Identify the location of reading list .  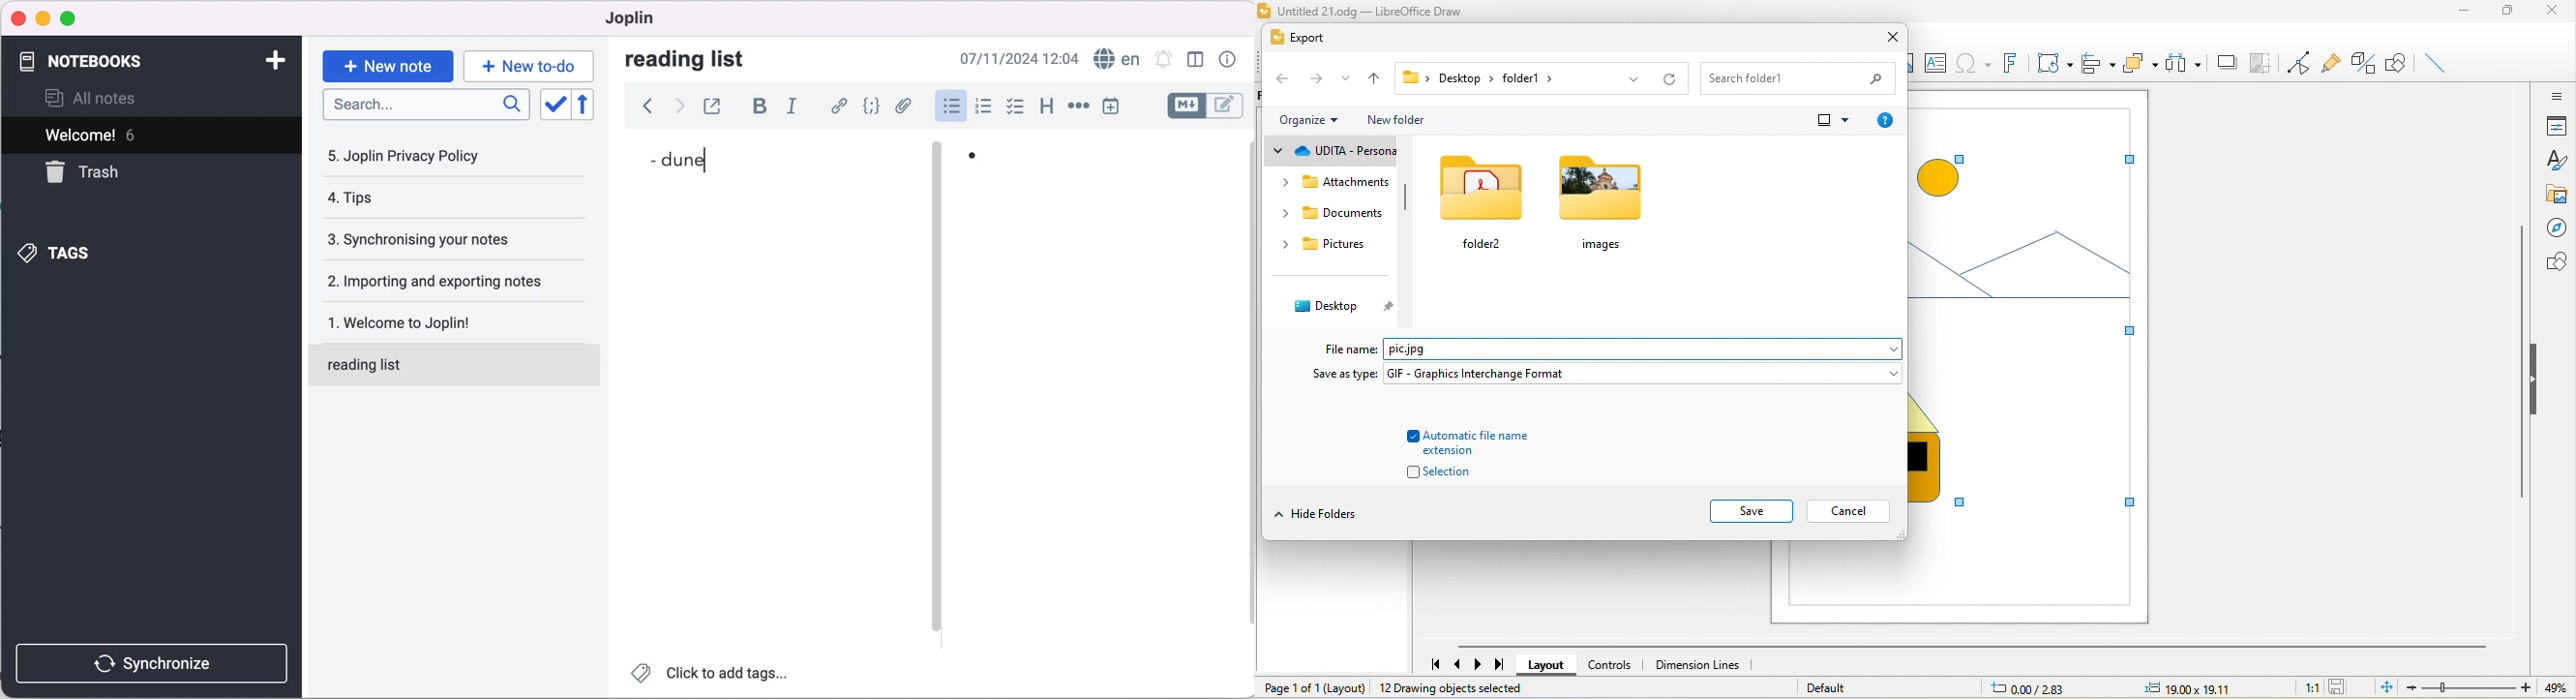
(458, 364).